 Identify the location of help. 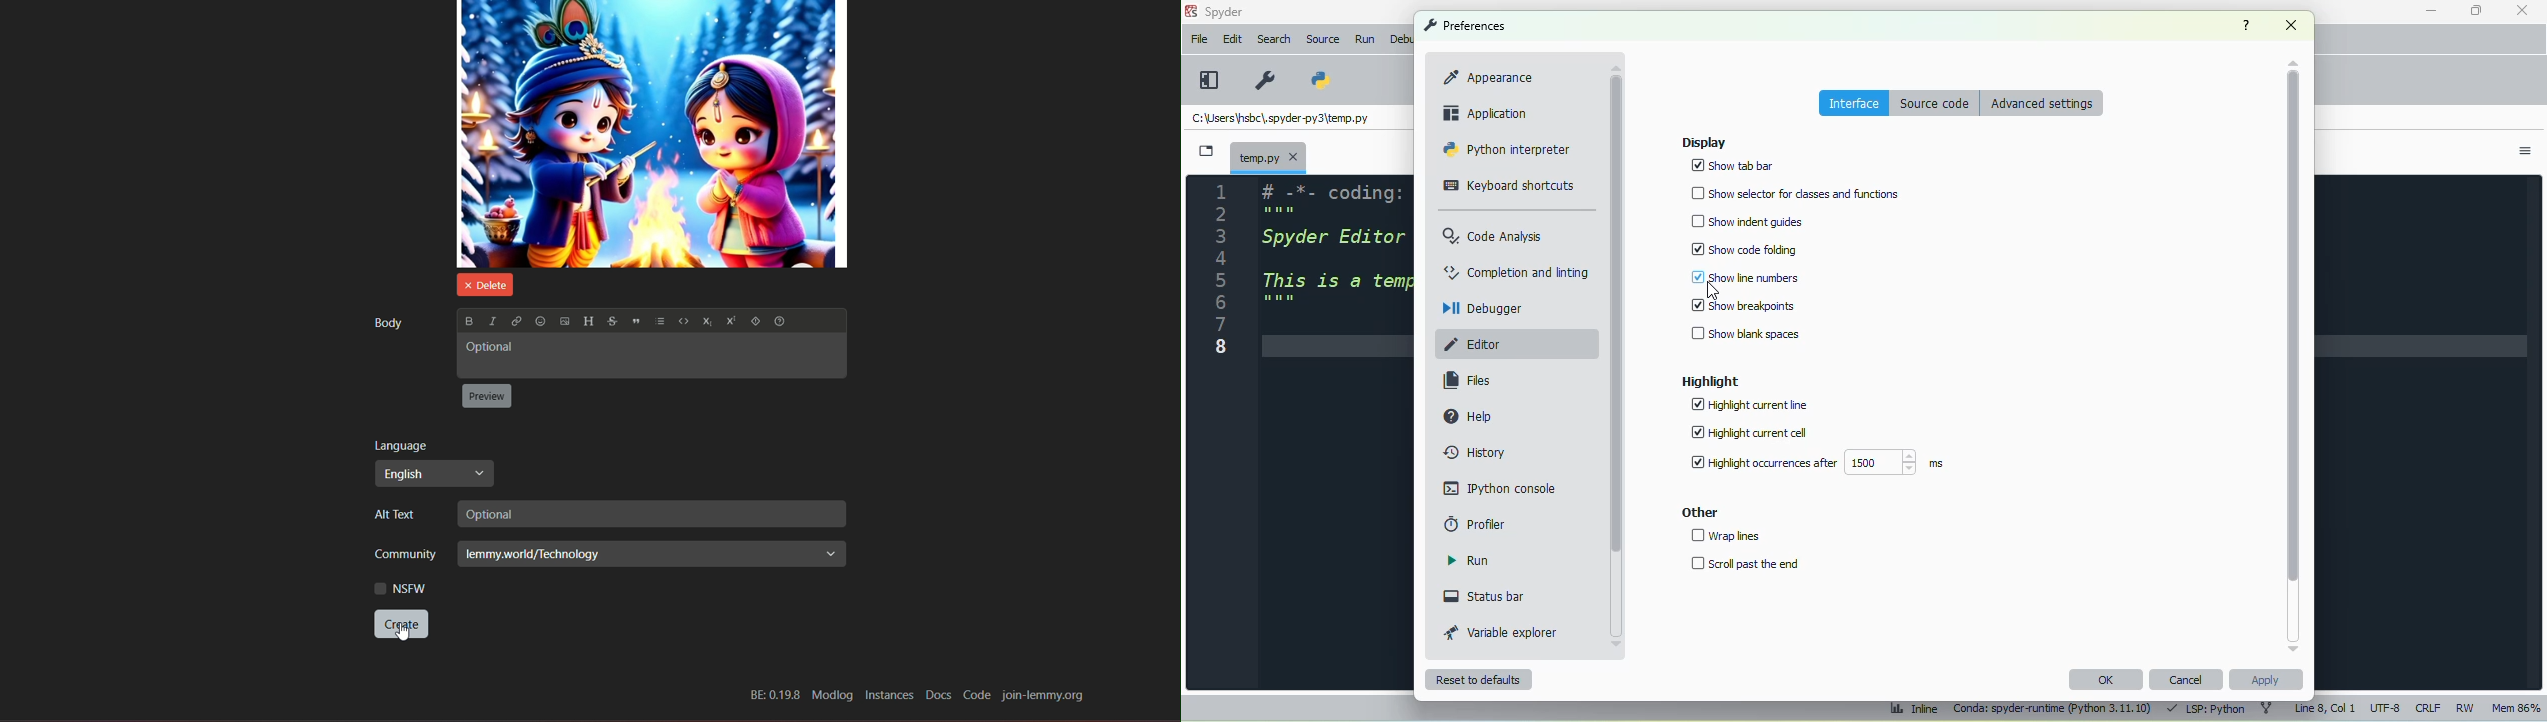
(1470, 415).